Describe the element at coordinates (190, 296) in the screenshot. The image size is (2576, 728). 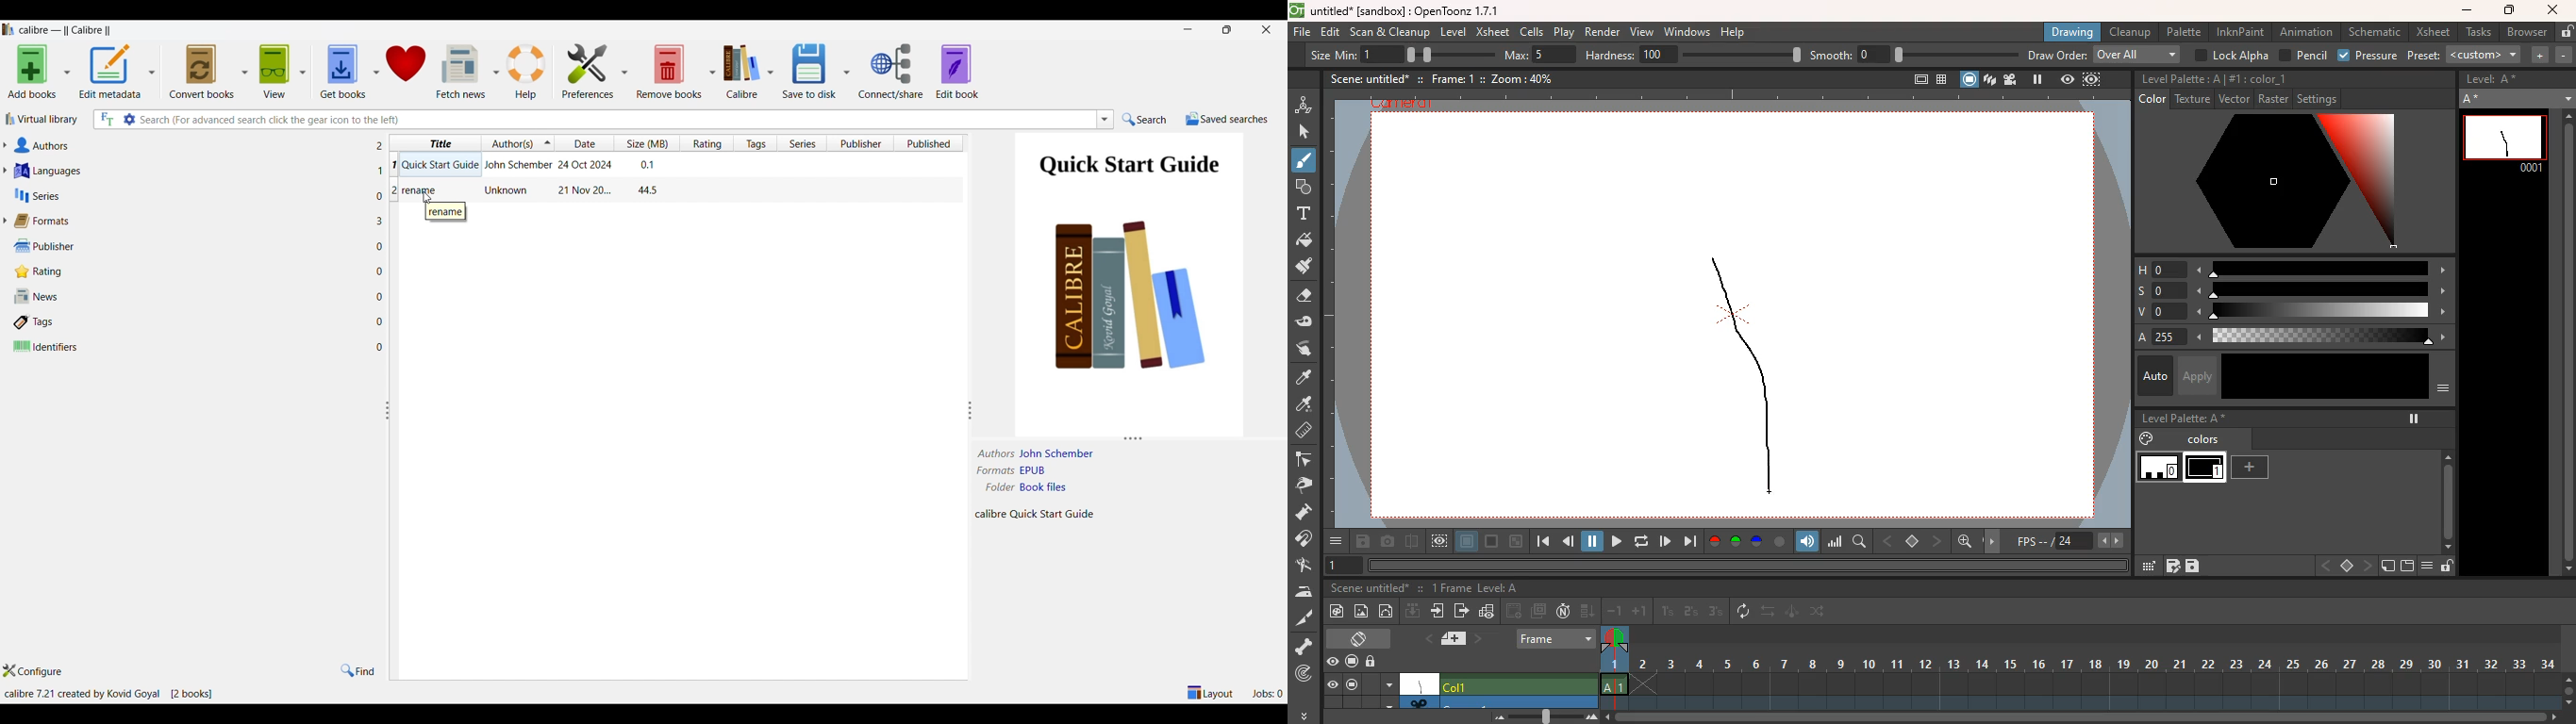
I see `News` at that location.